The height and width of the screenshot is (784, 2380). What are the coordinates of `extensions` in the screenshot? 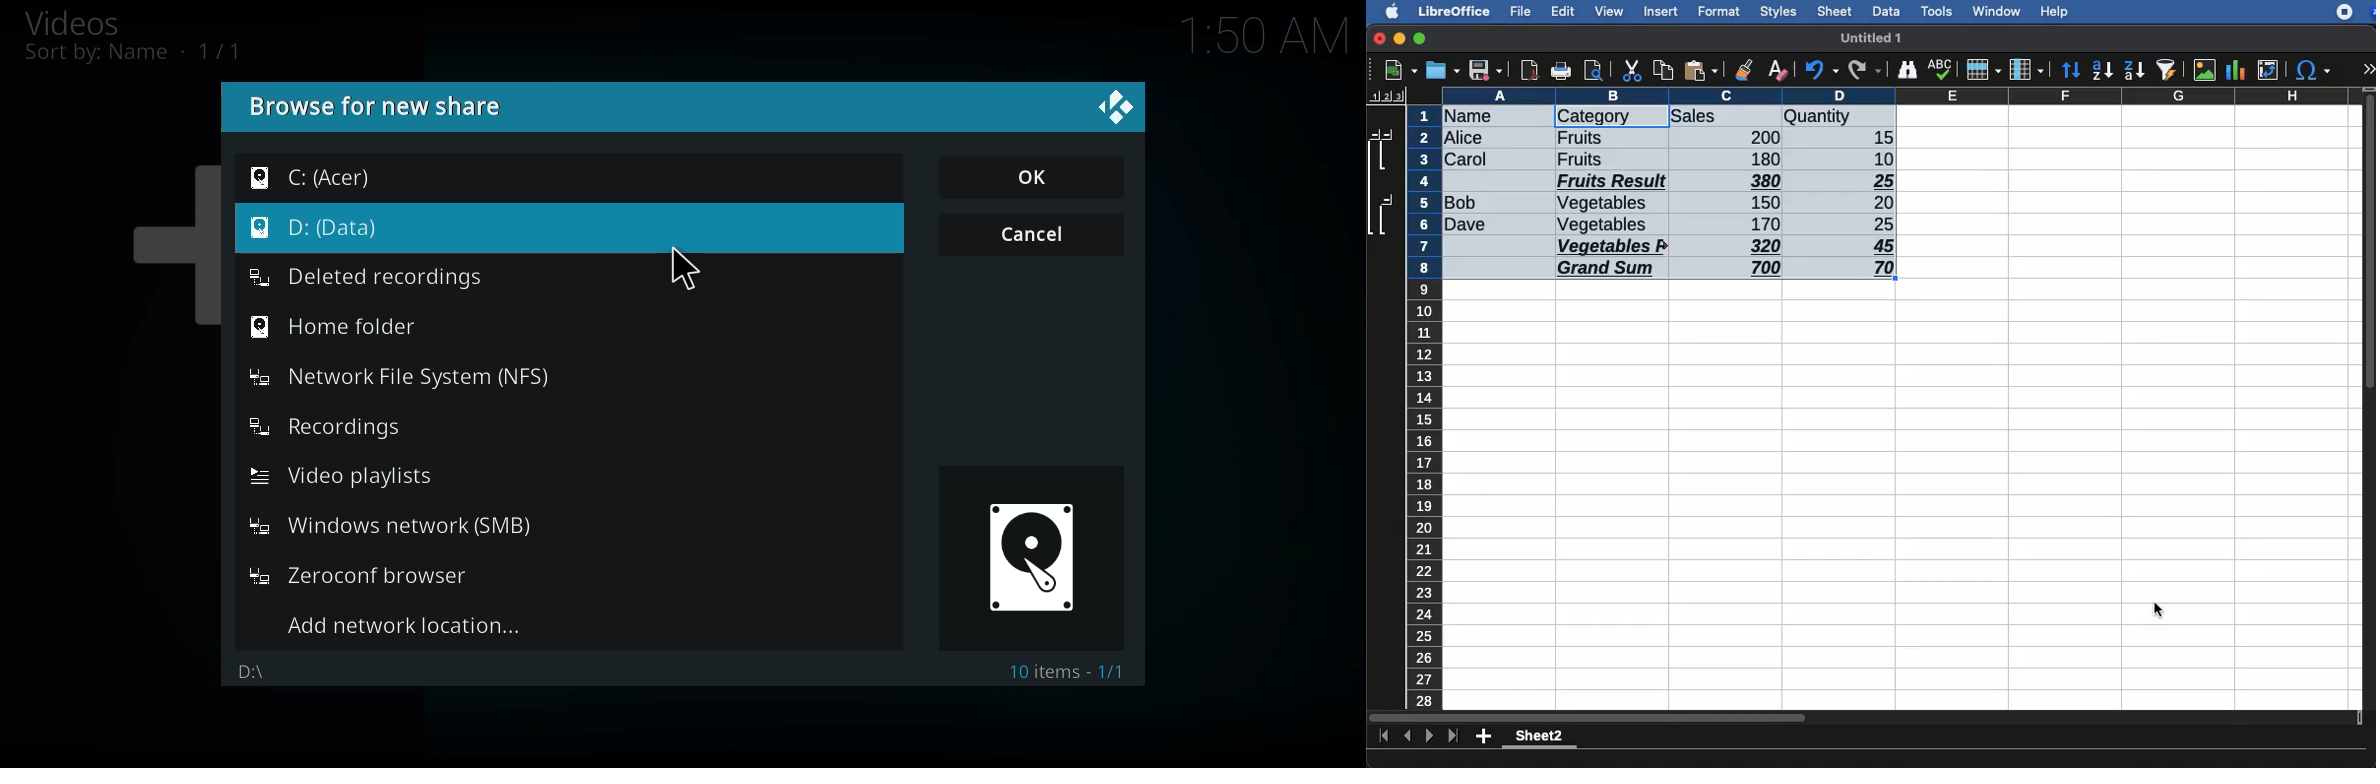 It's located at (2356, 12).